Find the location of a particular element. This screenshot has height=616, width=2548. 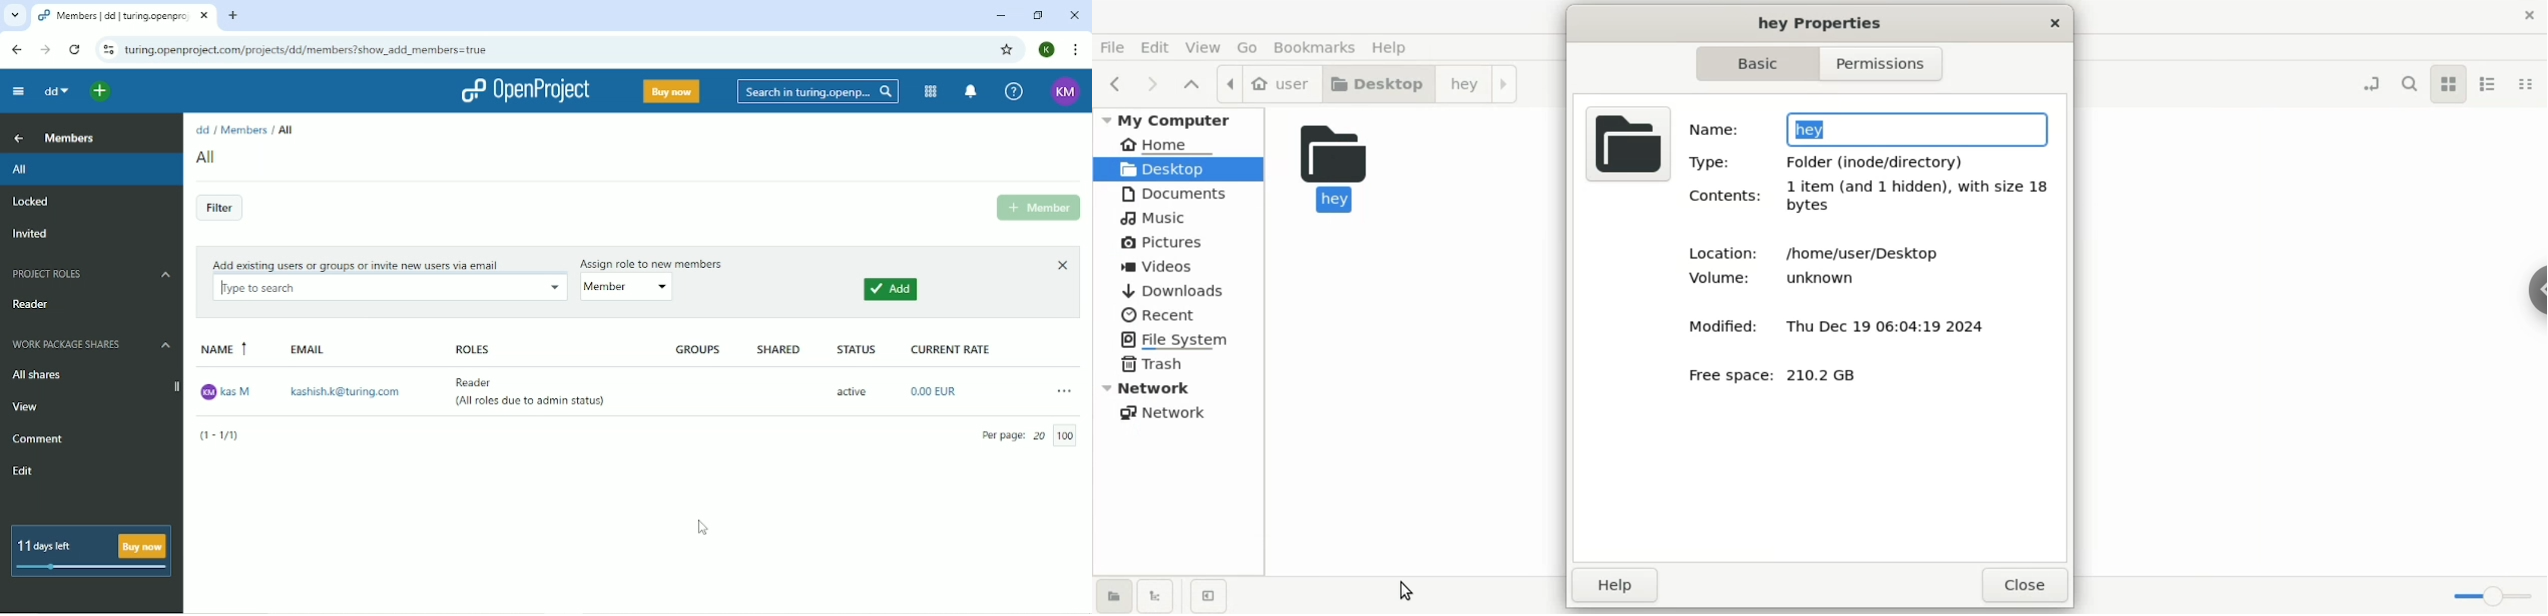

next is located at coordinates (1158, 86).